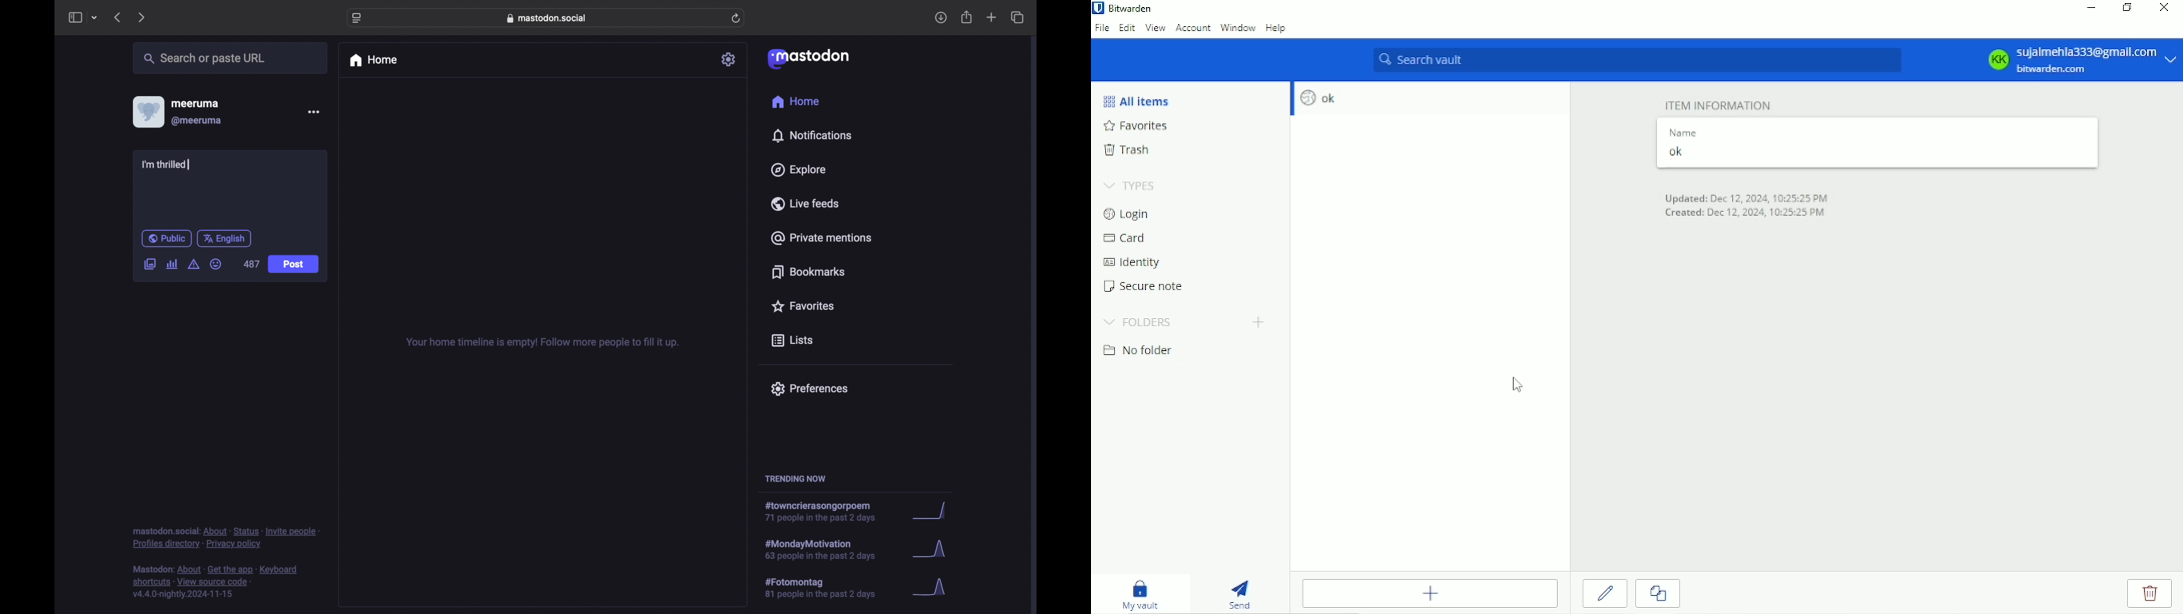 Image resolution: width=2184 pixels, height=616 pixels. Describe the element at coordinates (215, 264) in the screenshot. I see `emoji` at that location.